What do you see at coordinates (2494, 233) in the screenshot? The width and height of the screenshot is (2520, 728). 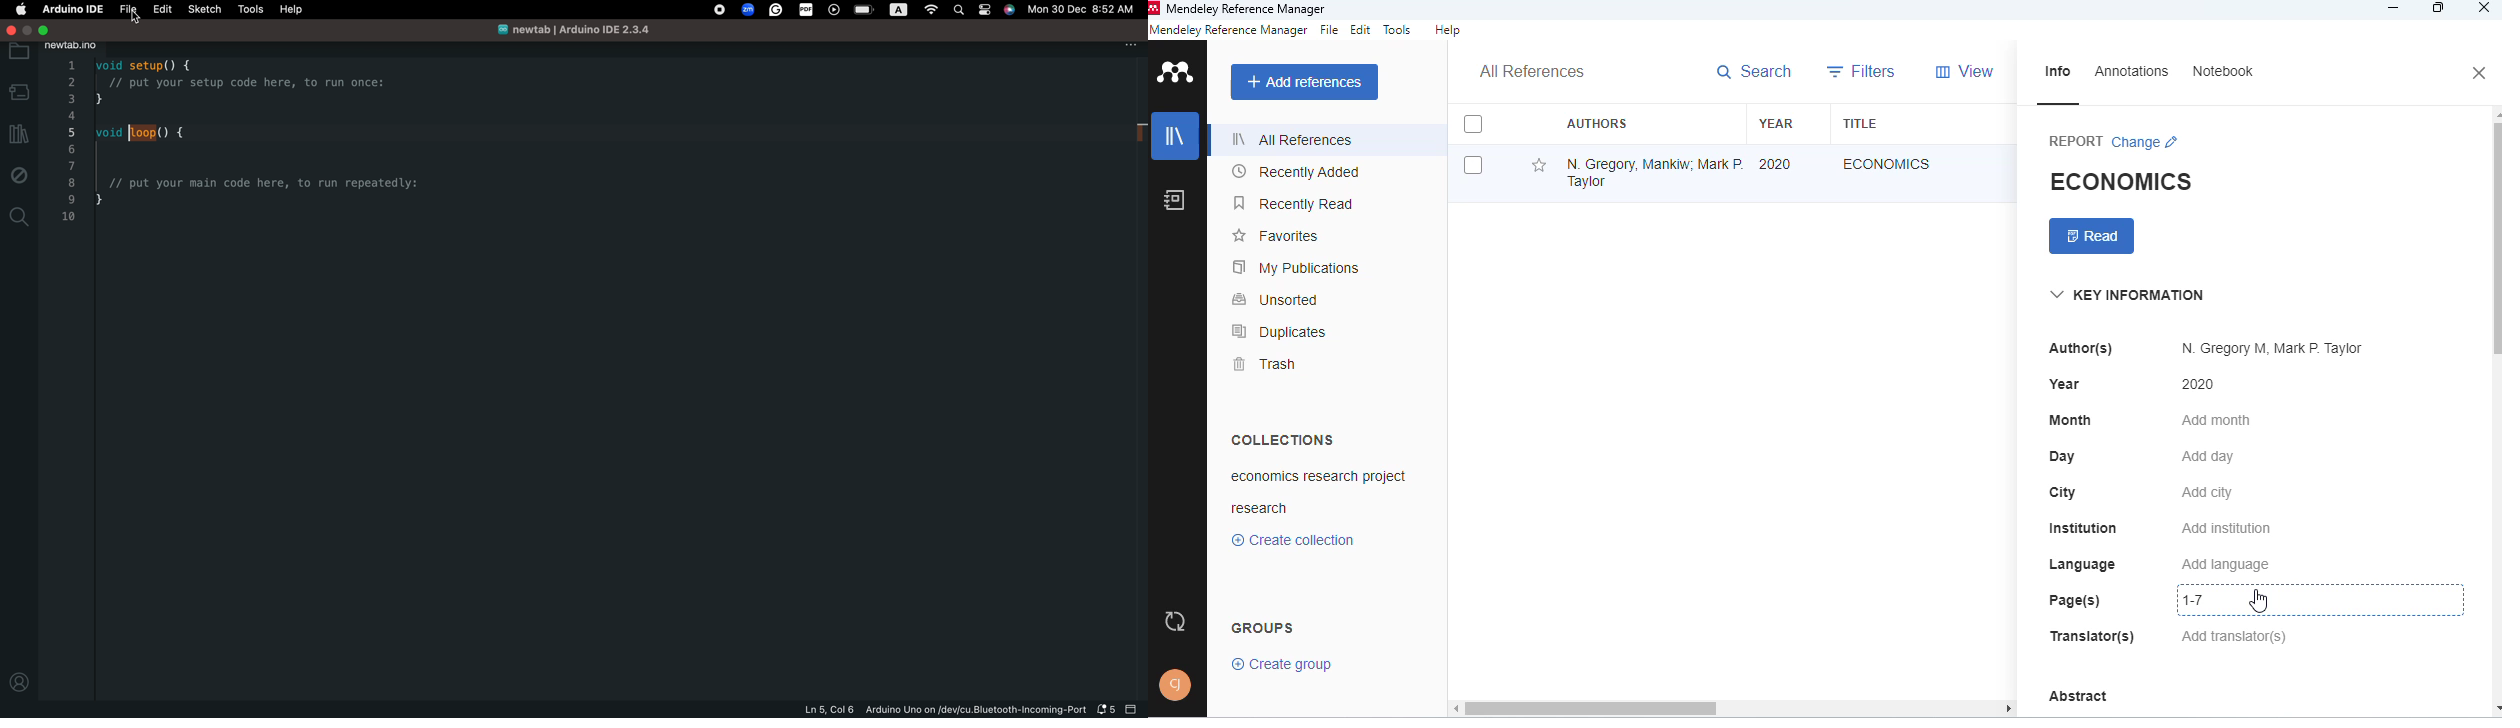 I see `scrollbar` at bounding box center [2494, 233].